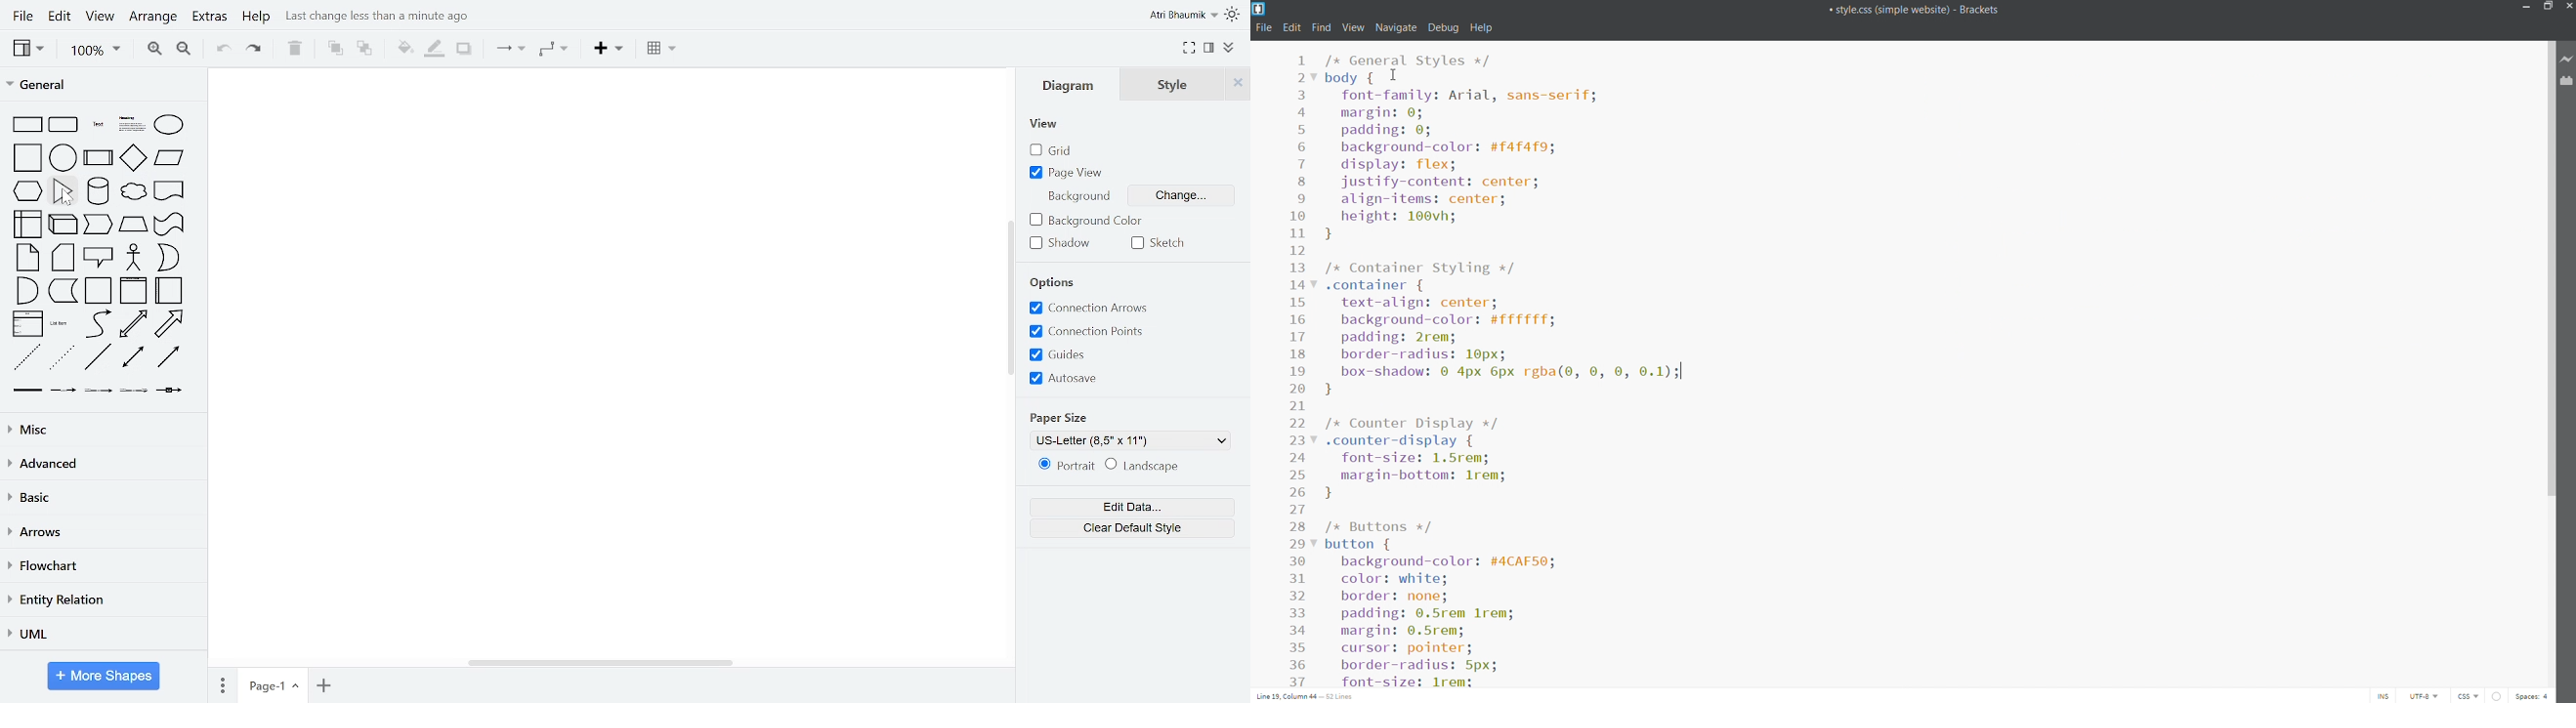  Describe the element at coordinates (1164, 243) in the screenshot. I see `sketch` at that location.